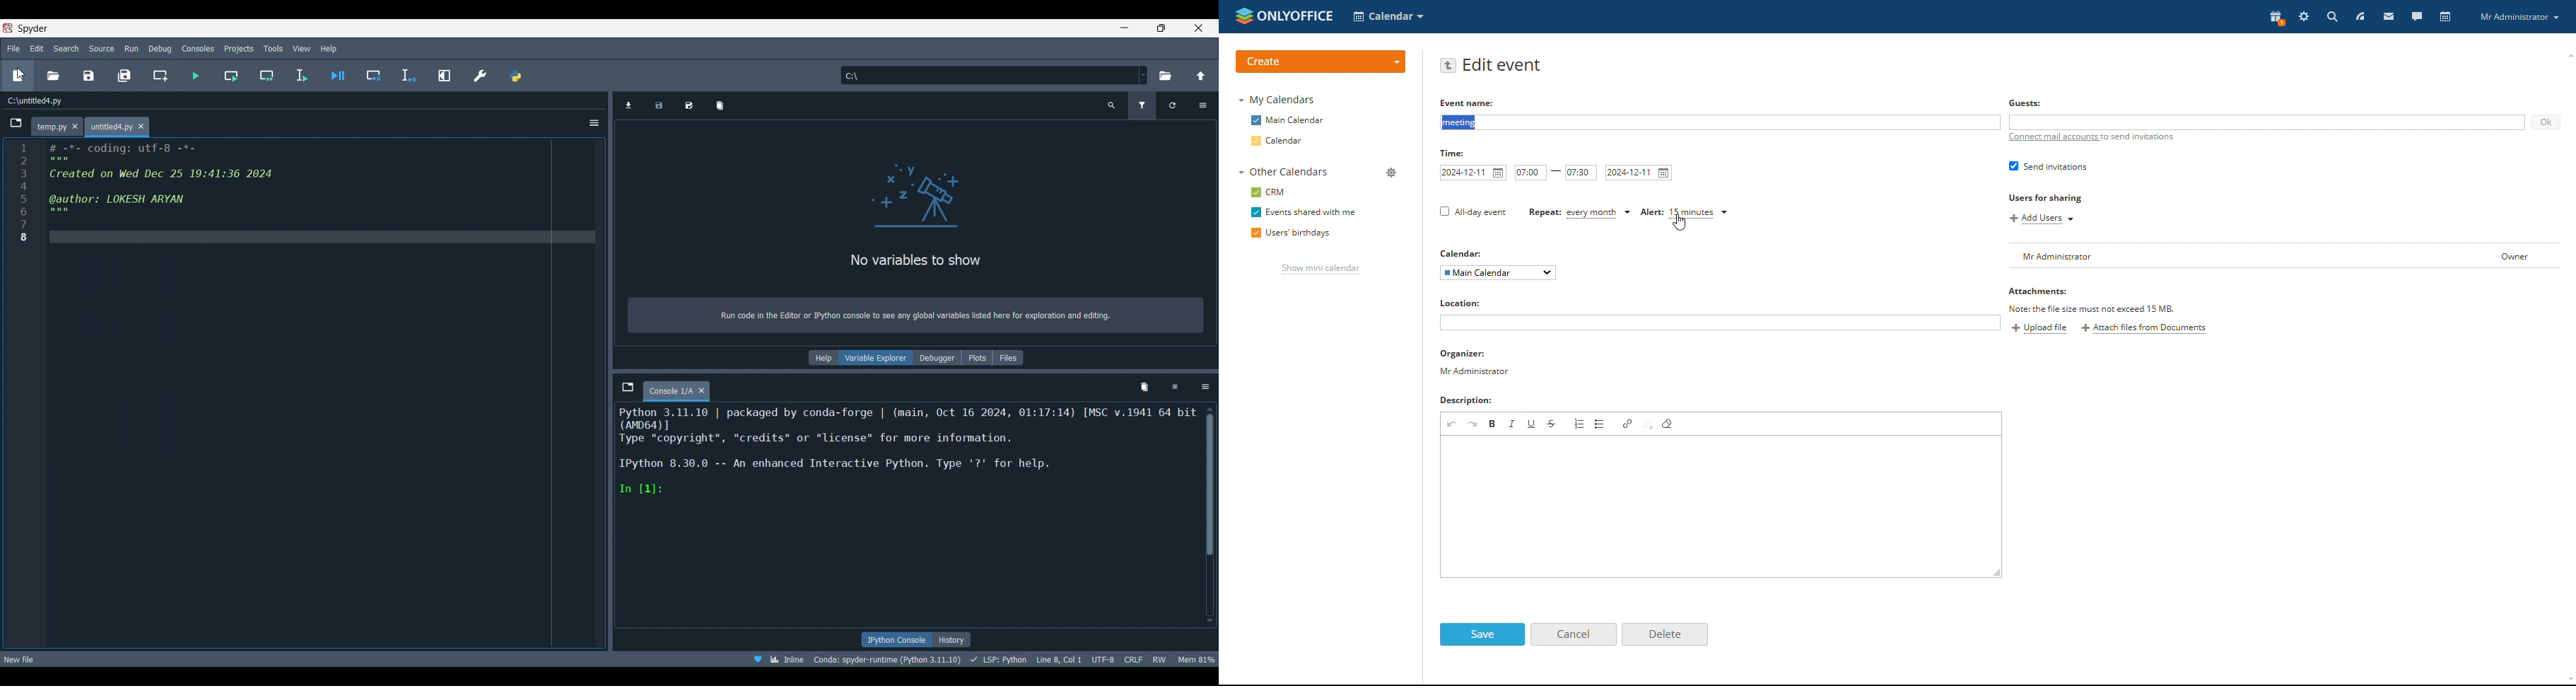 The image size is (2576, 700). What do you see at coordinates (65, 48) in the screenshot?
I see `Search` at bounding box center [65, 48].